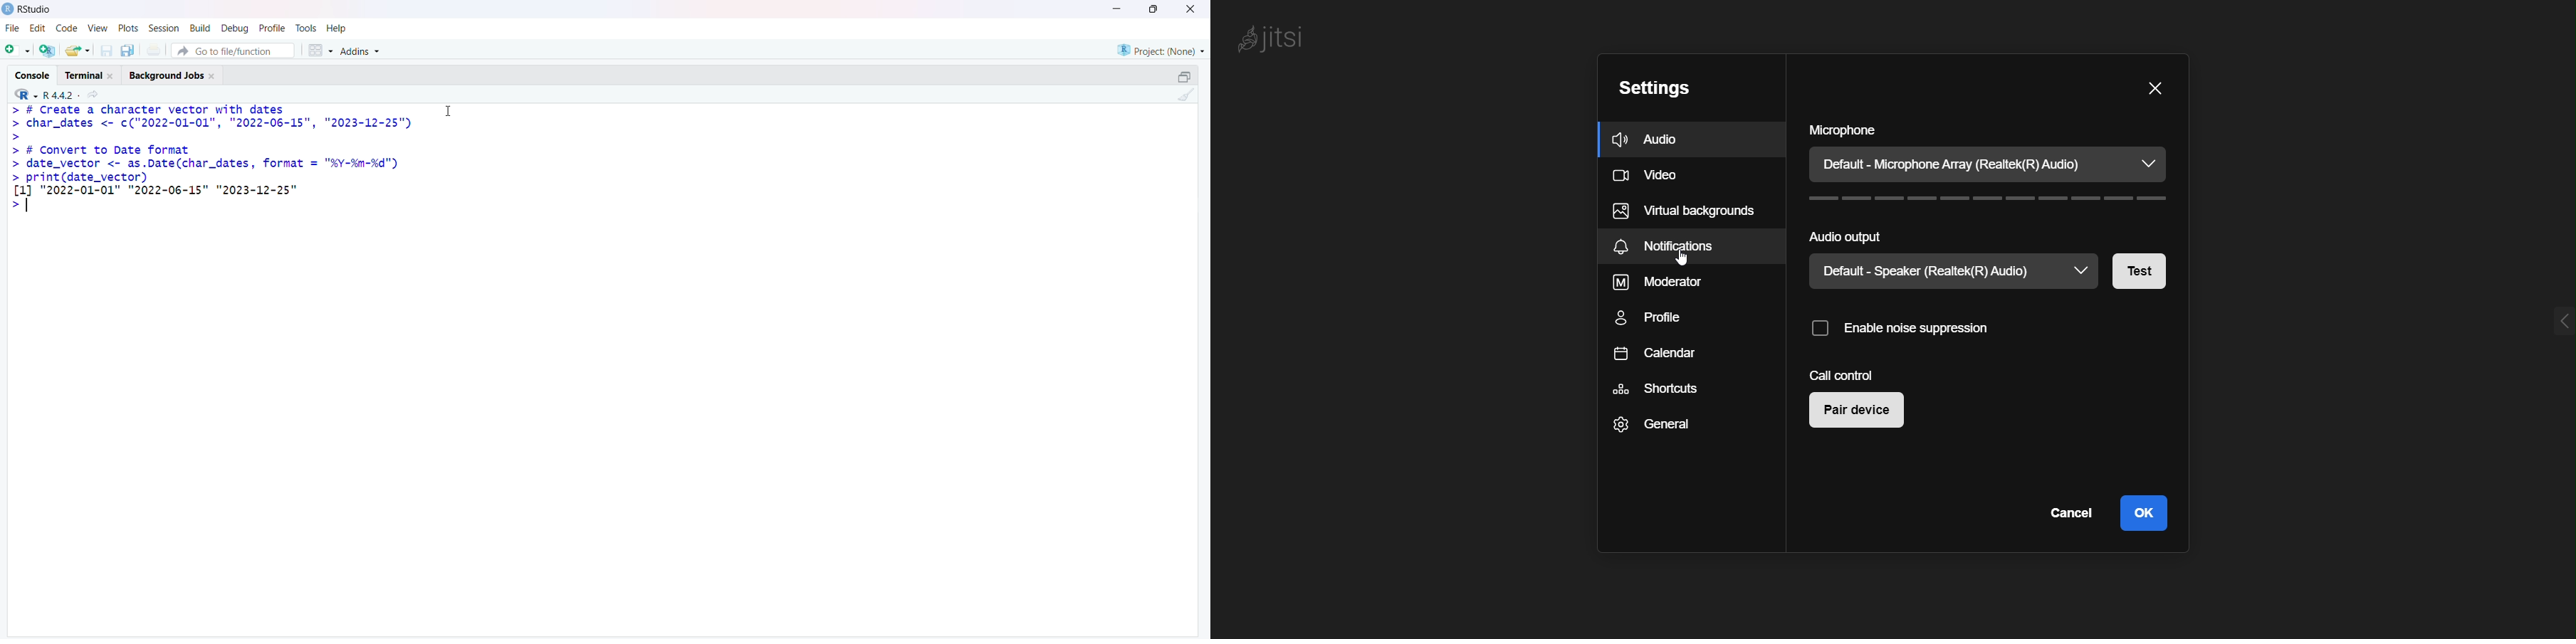 Image resolution: width=2576 pixels, height=644 pixels. Describe the element at coordinates (337, 28) in the screenshot. I see `Help` at that location.